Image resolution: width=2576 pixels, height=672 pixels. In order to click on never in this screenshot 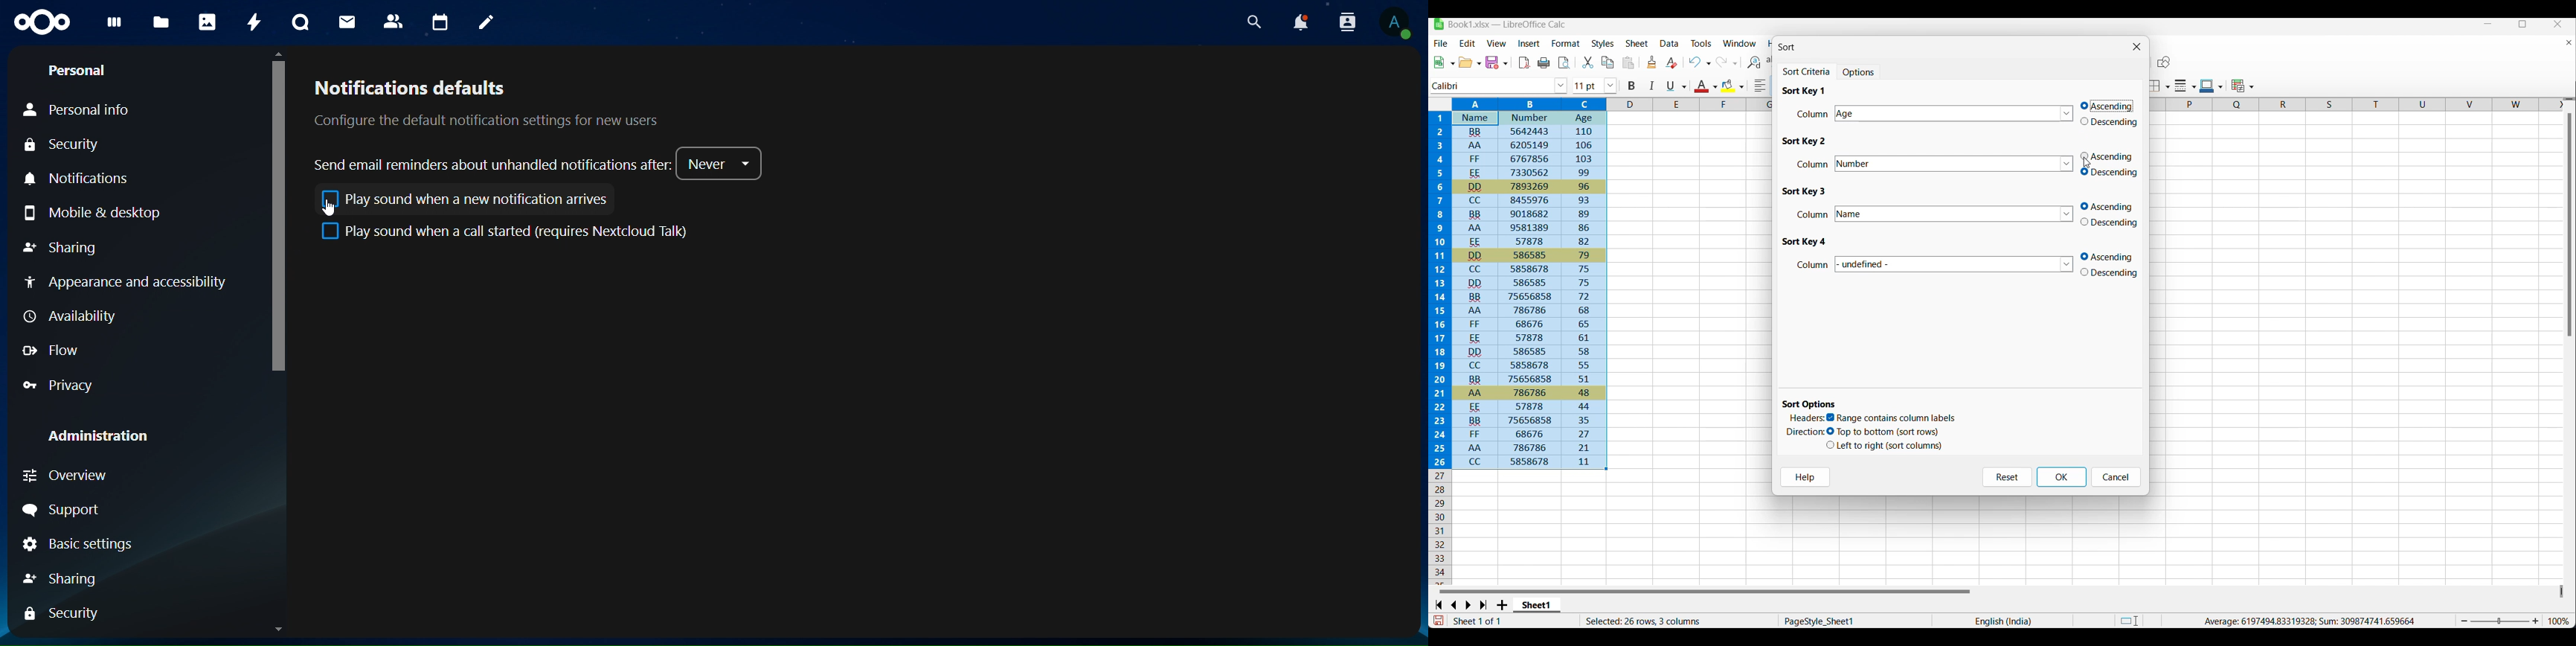, I will do `click(722, 163)`.